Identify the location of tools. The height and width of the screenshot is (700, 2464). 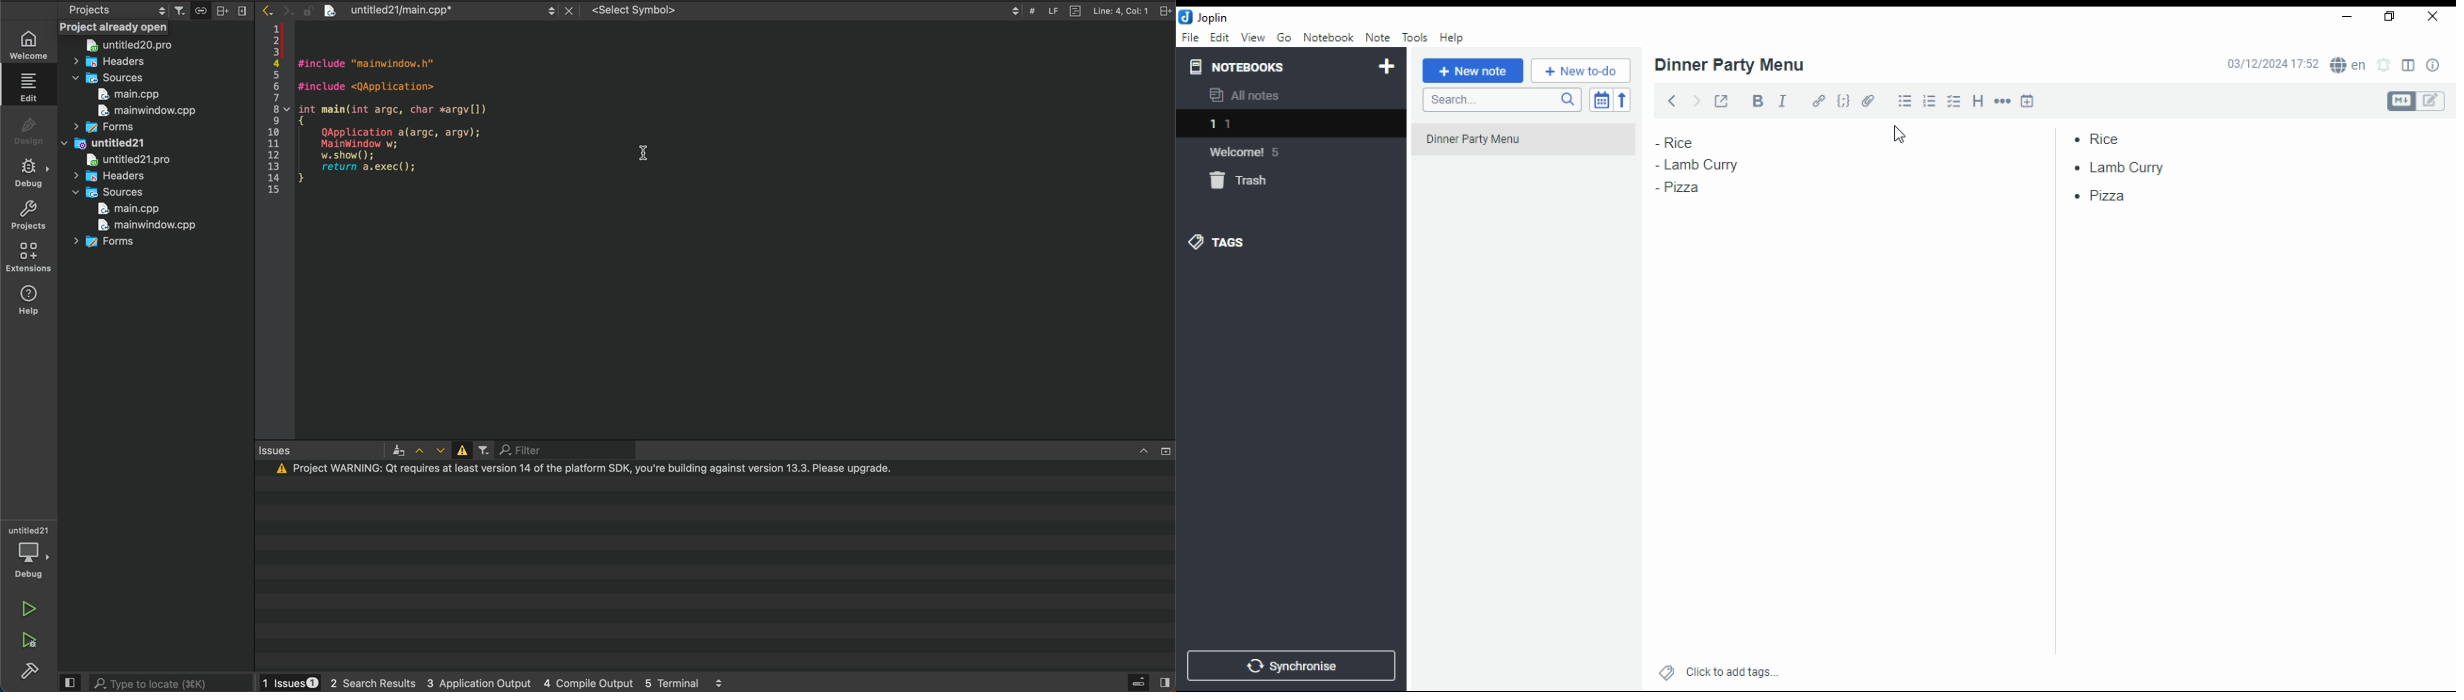
(1414, 36).